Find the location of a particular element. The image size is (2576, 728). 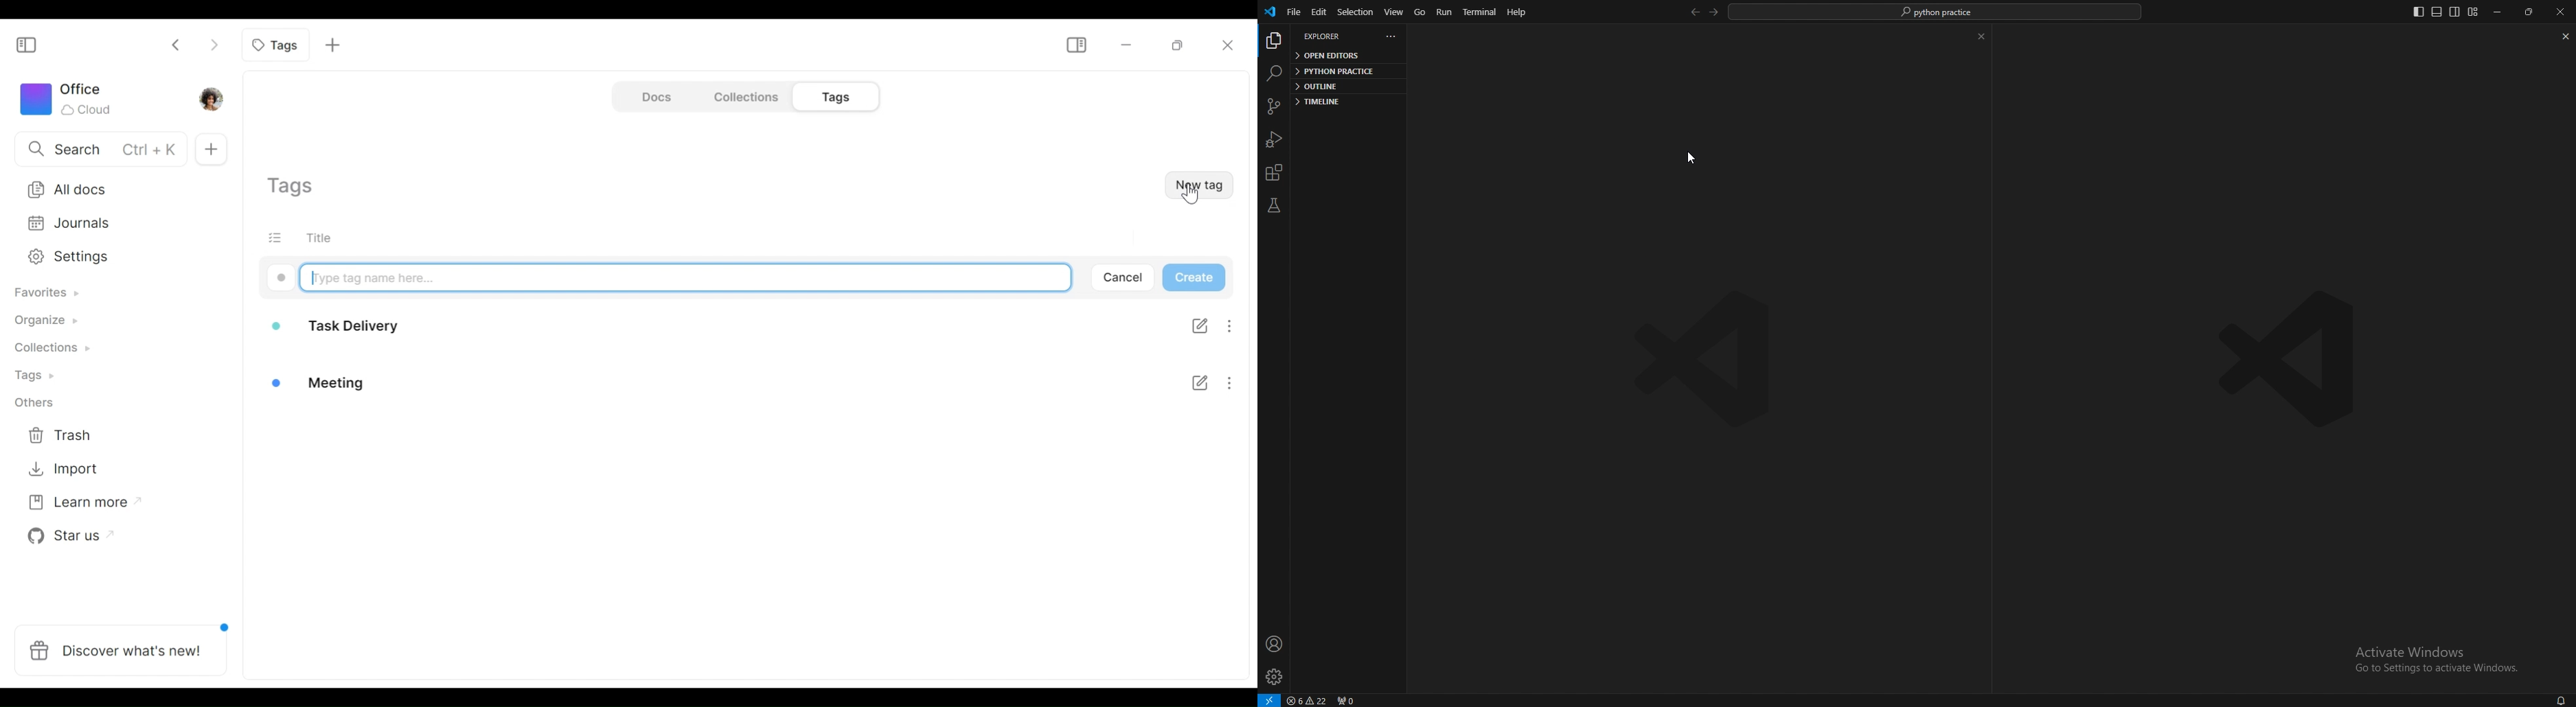

testing is located at coordinates (1273, 206).